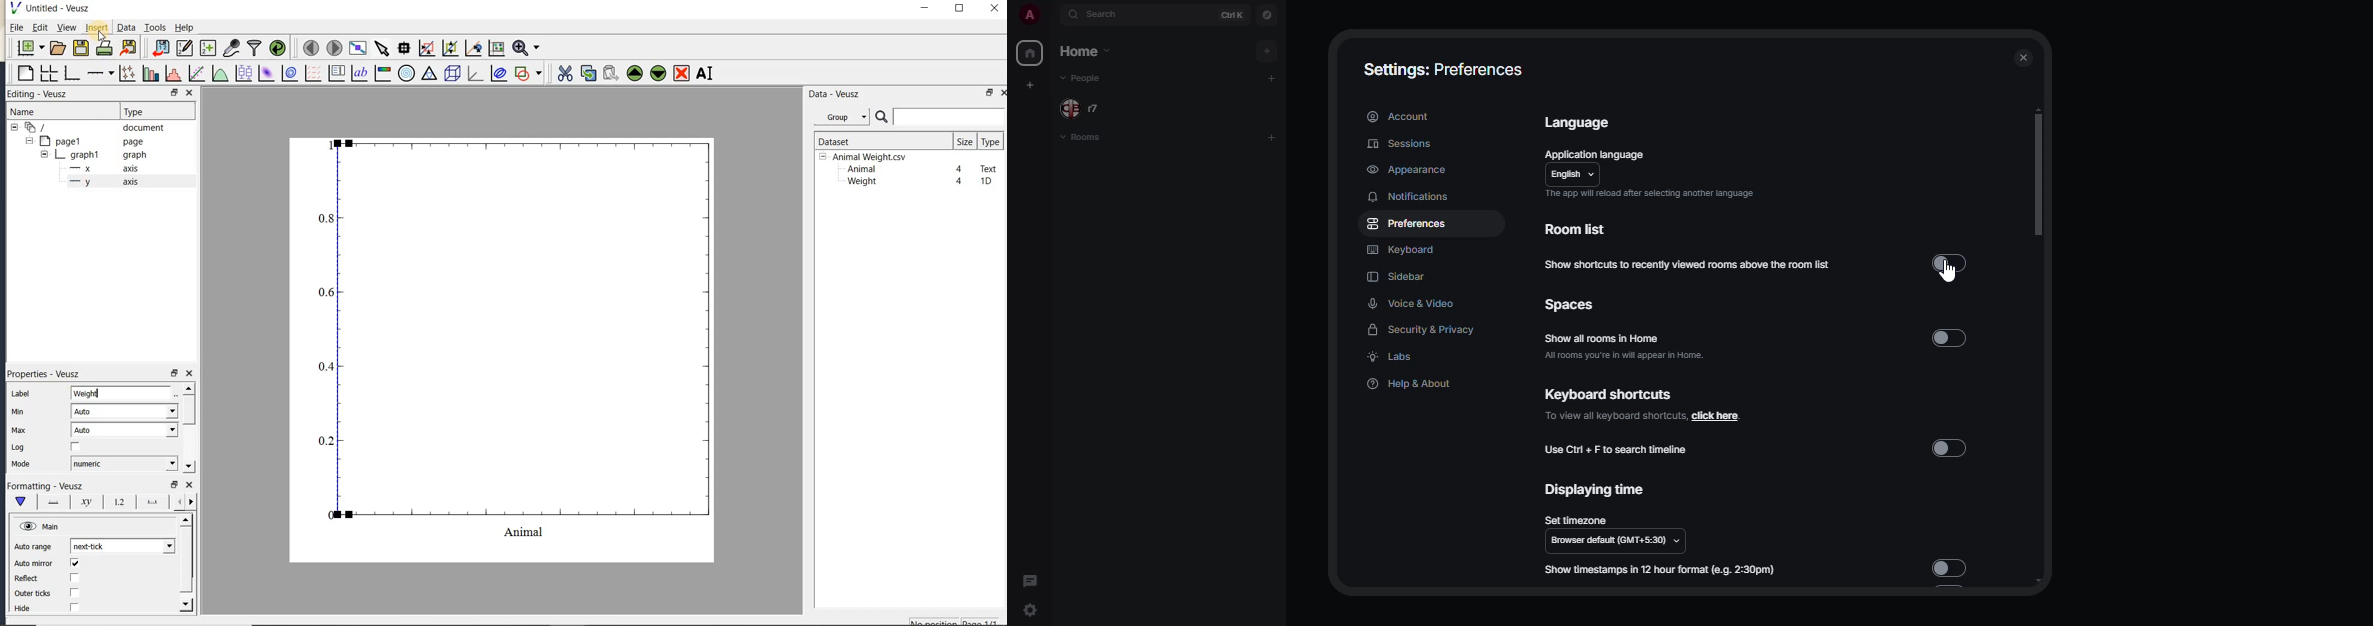 The height and width of the screenshot is (644, 2380). What do you see at coordinates (333, 47) in the screenshot?
I see `move to the next page` at bounding box center [333, 47].